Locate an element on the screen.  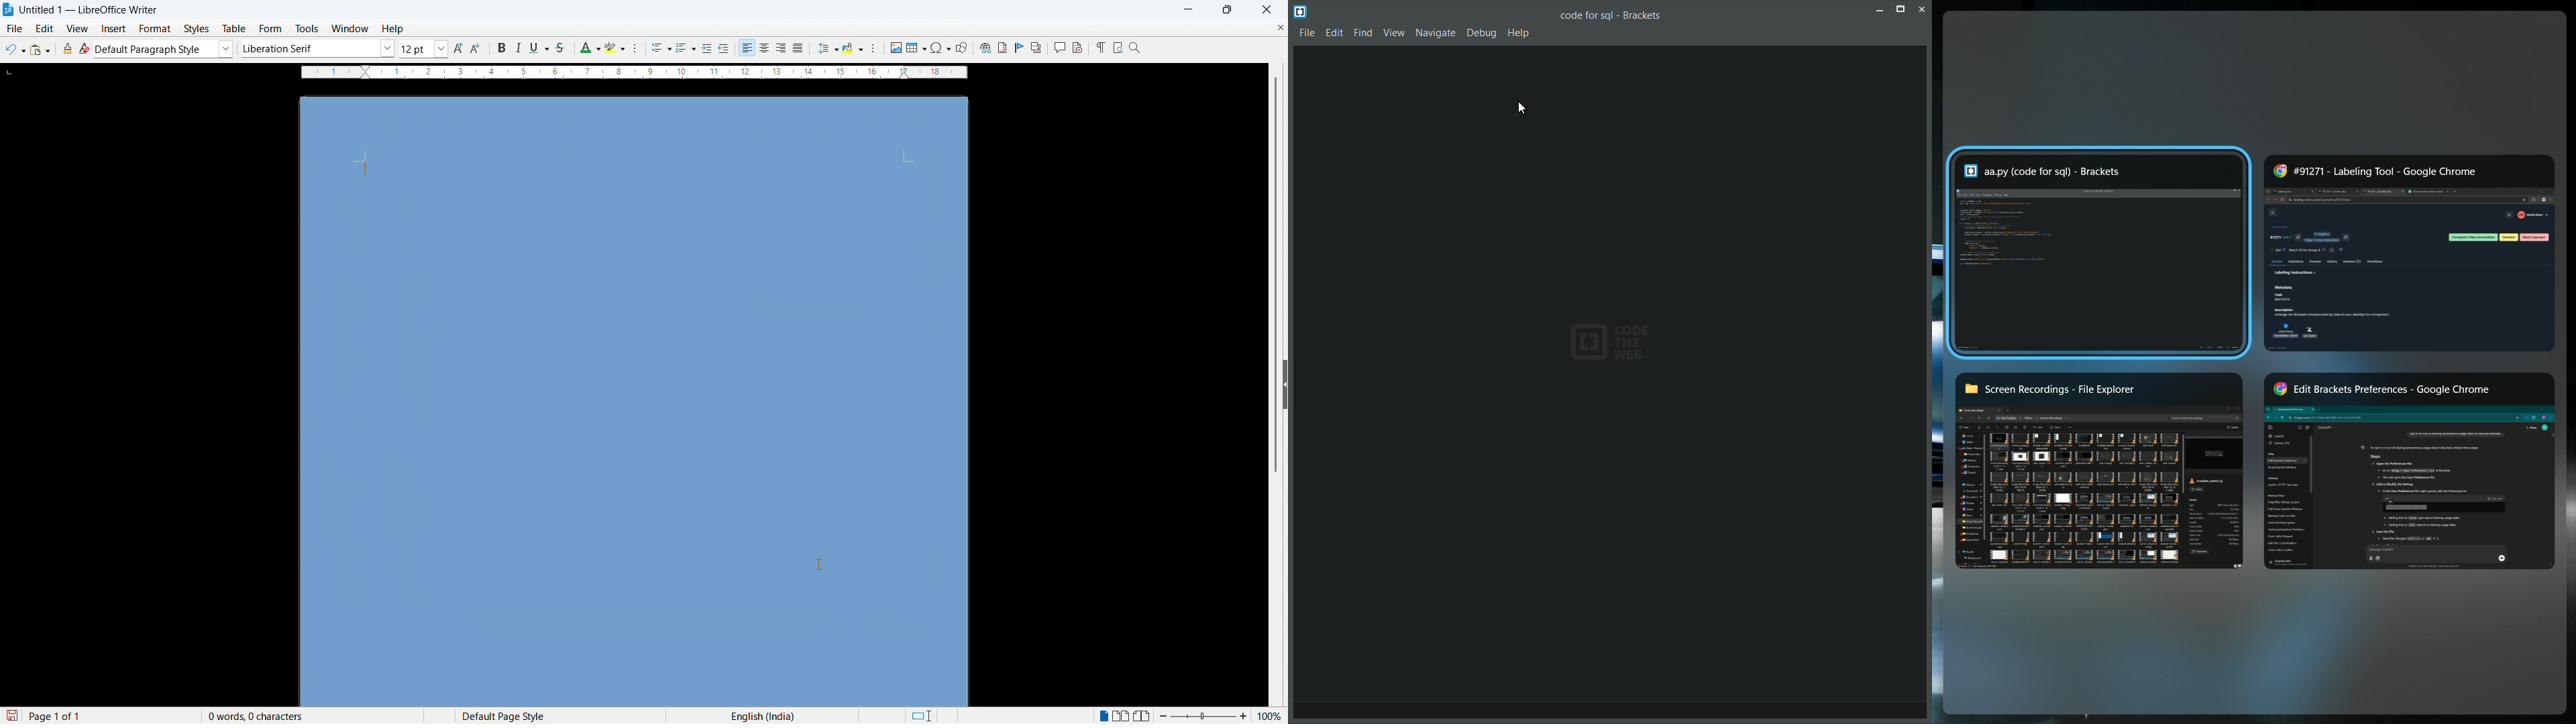
Insert cross reference  is located at coordinates (1036, 48).